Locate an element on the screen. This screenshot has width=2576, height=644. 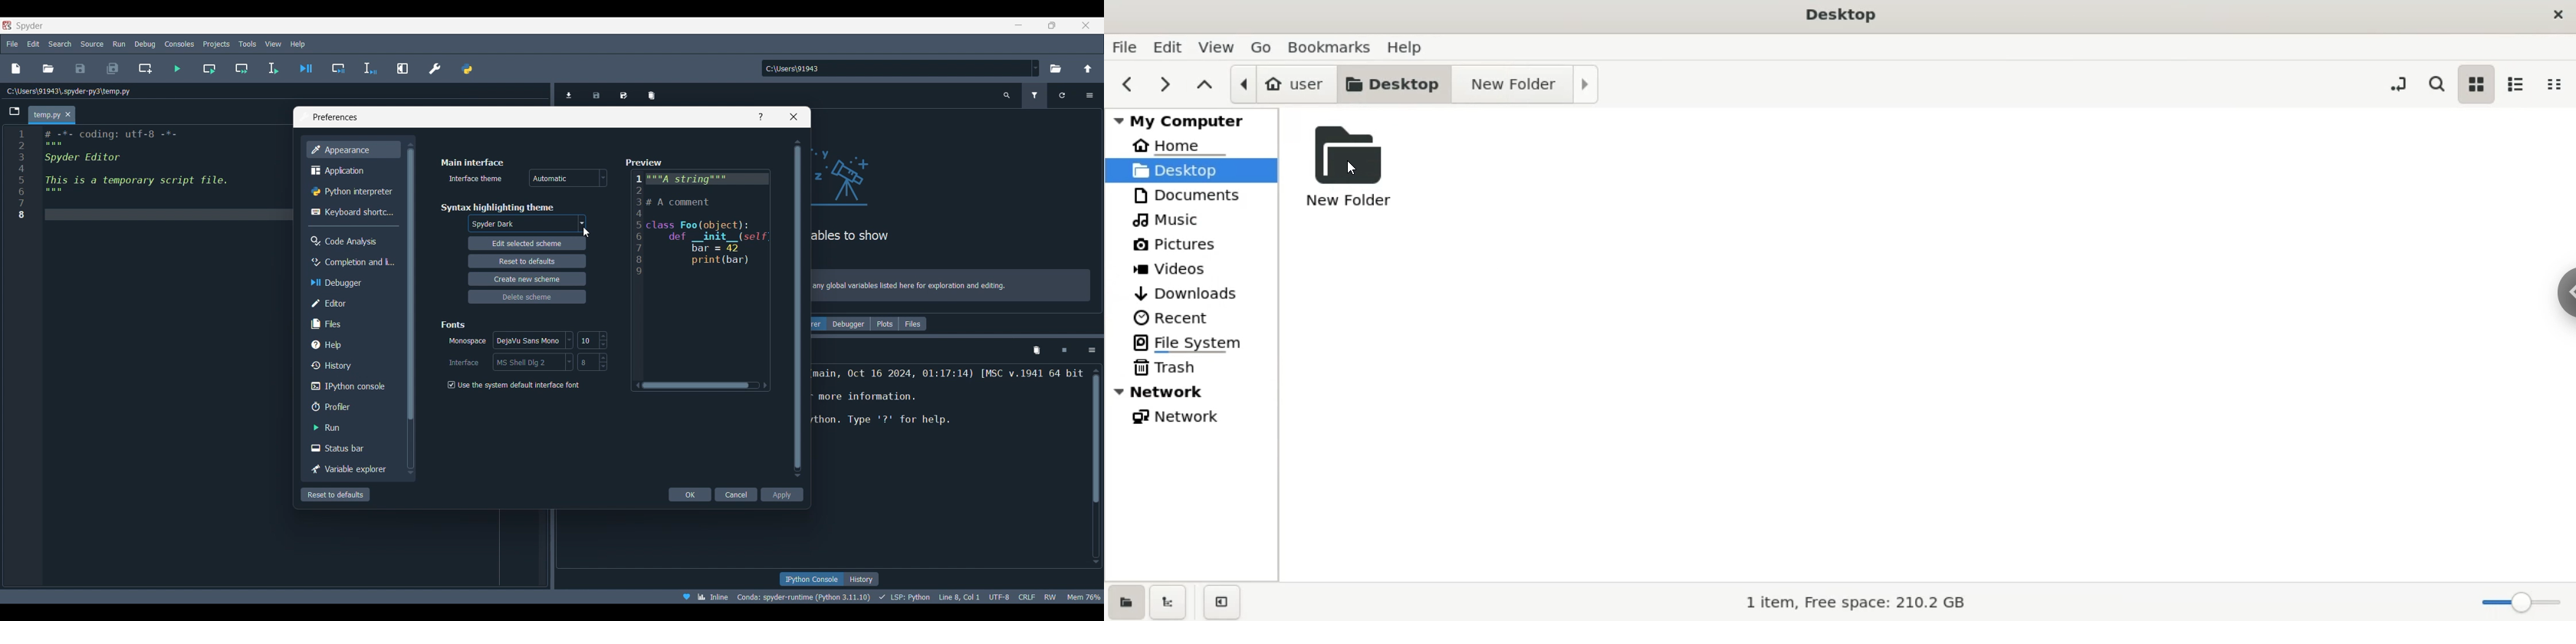
crlf is located at coordinates (1025, 597).